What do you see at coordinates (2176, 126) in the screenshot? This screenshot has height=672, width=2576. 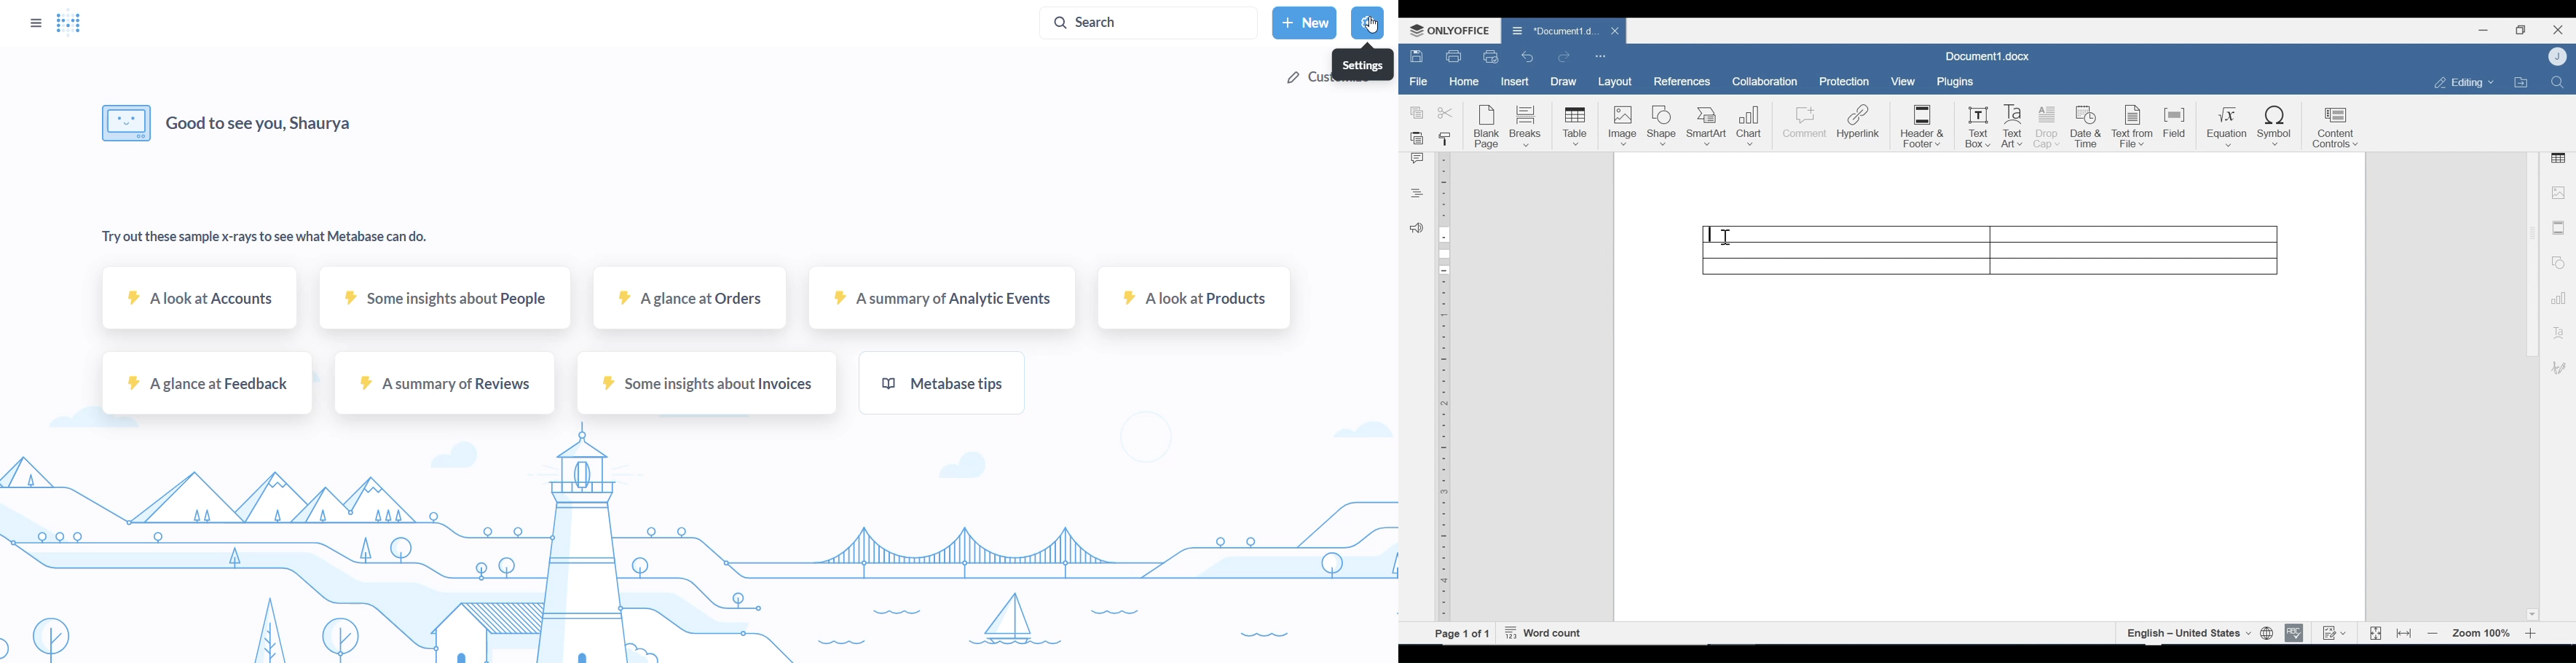 I see `Field` at bounding box center [2176, 126].